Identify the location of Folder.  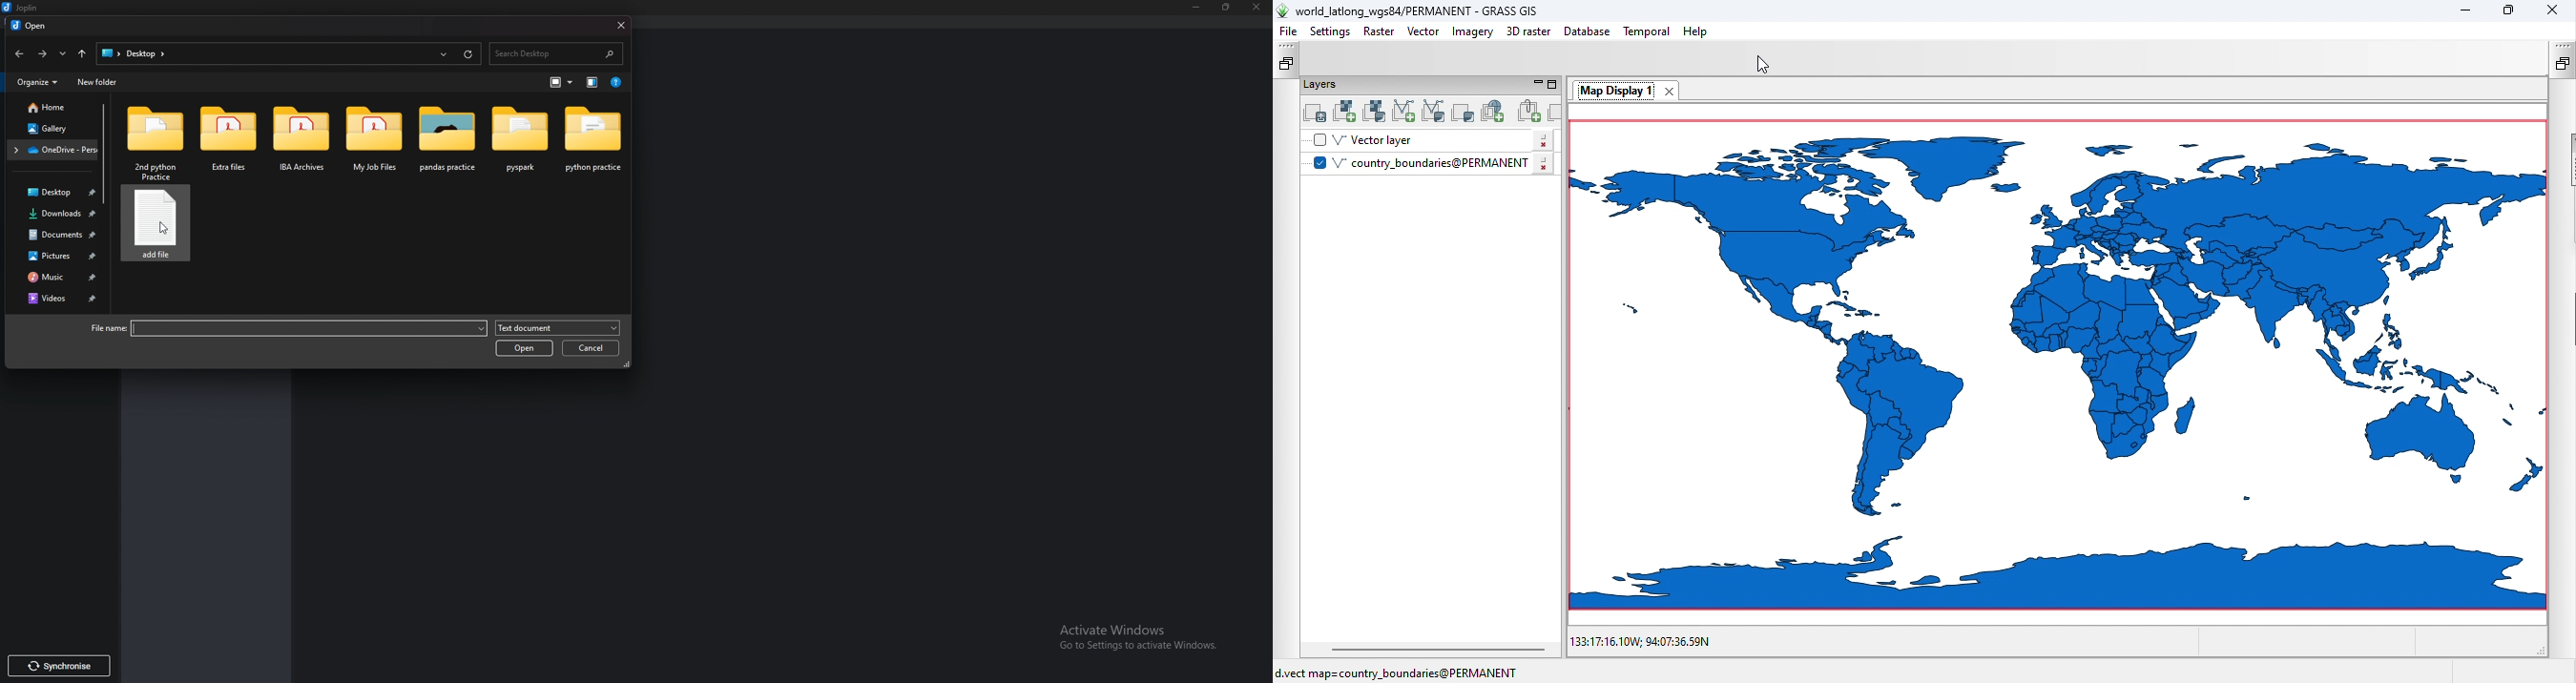
(592, 142).